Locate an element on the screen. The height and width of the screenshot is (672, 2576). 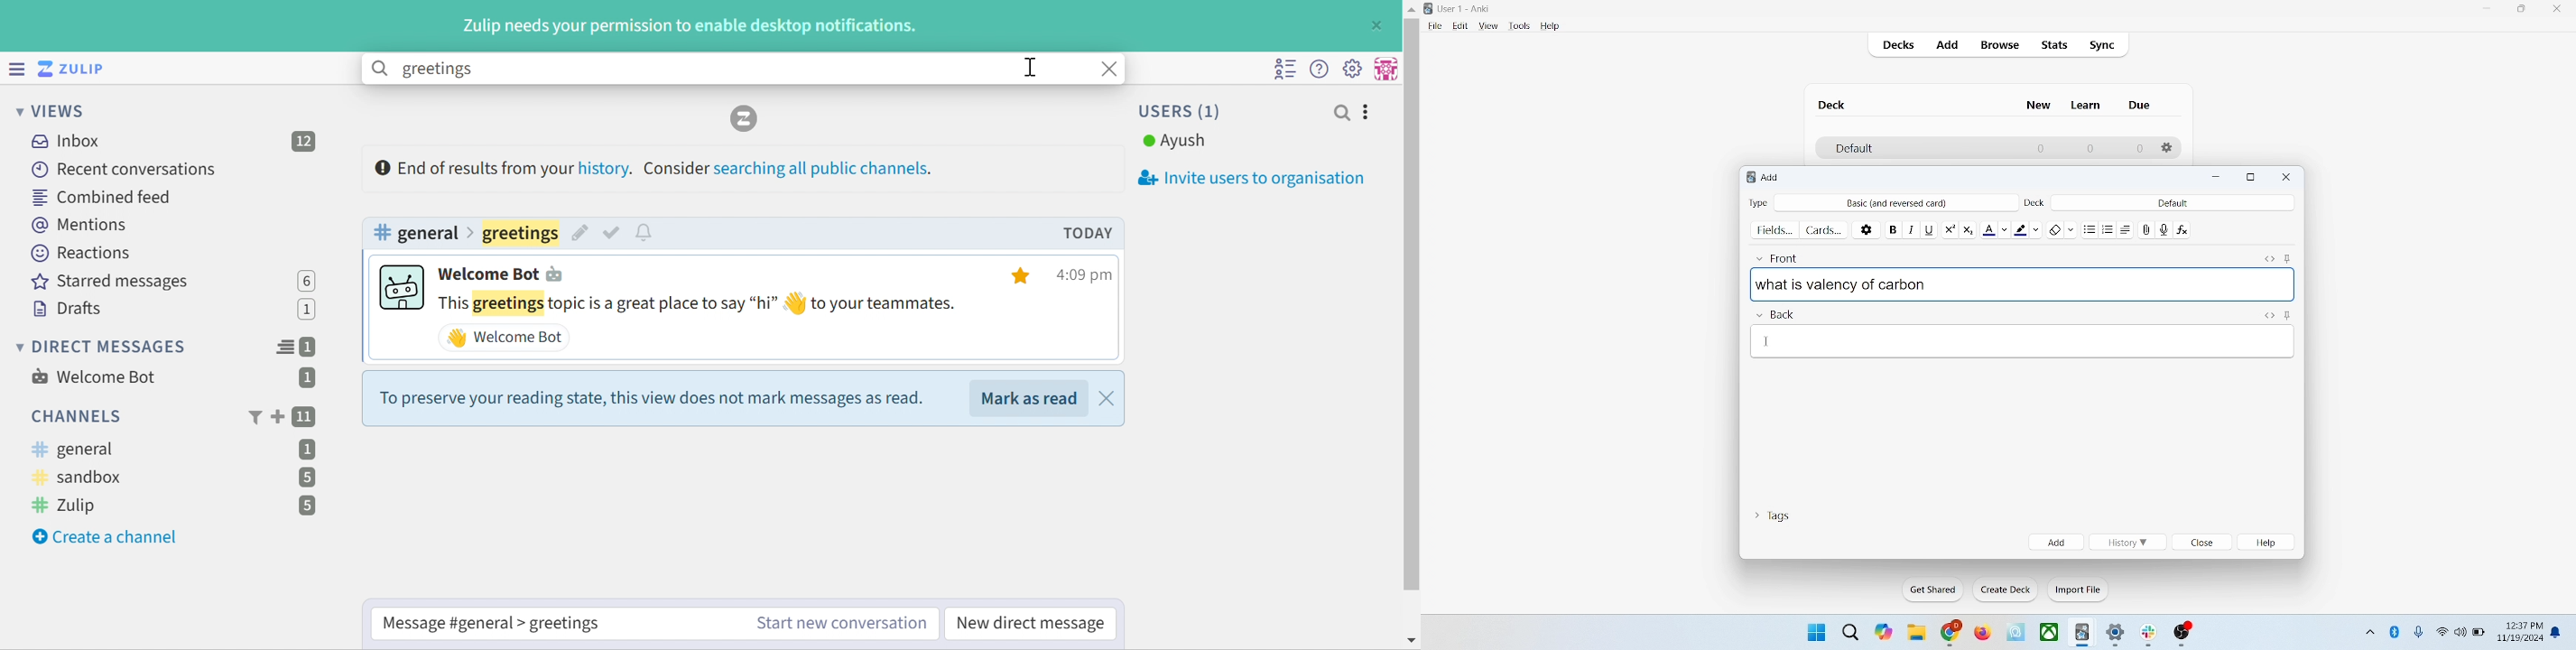
close is located at coordinates (2203, 543).